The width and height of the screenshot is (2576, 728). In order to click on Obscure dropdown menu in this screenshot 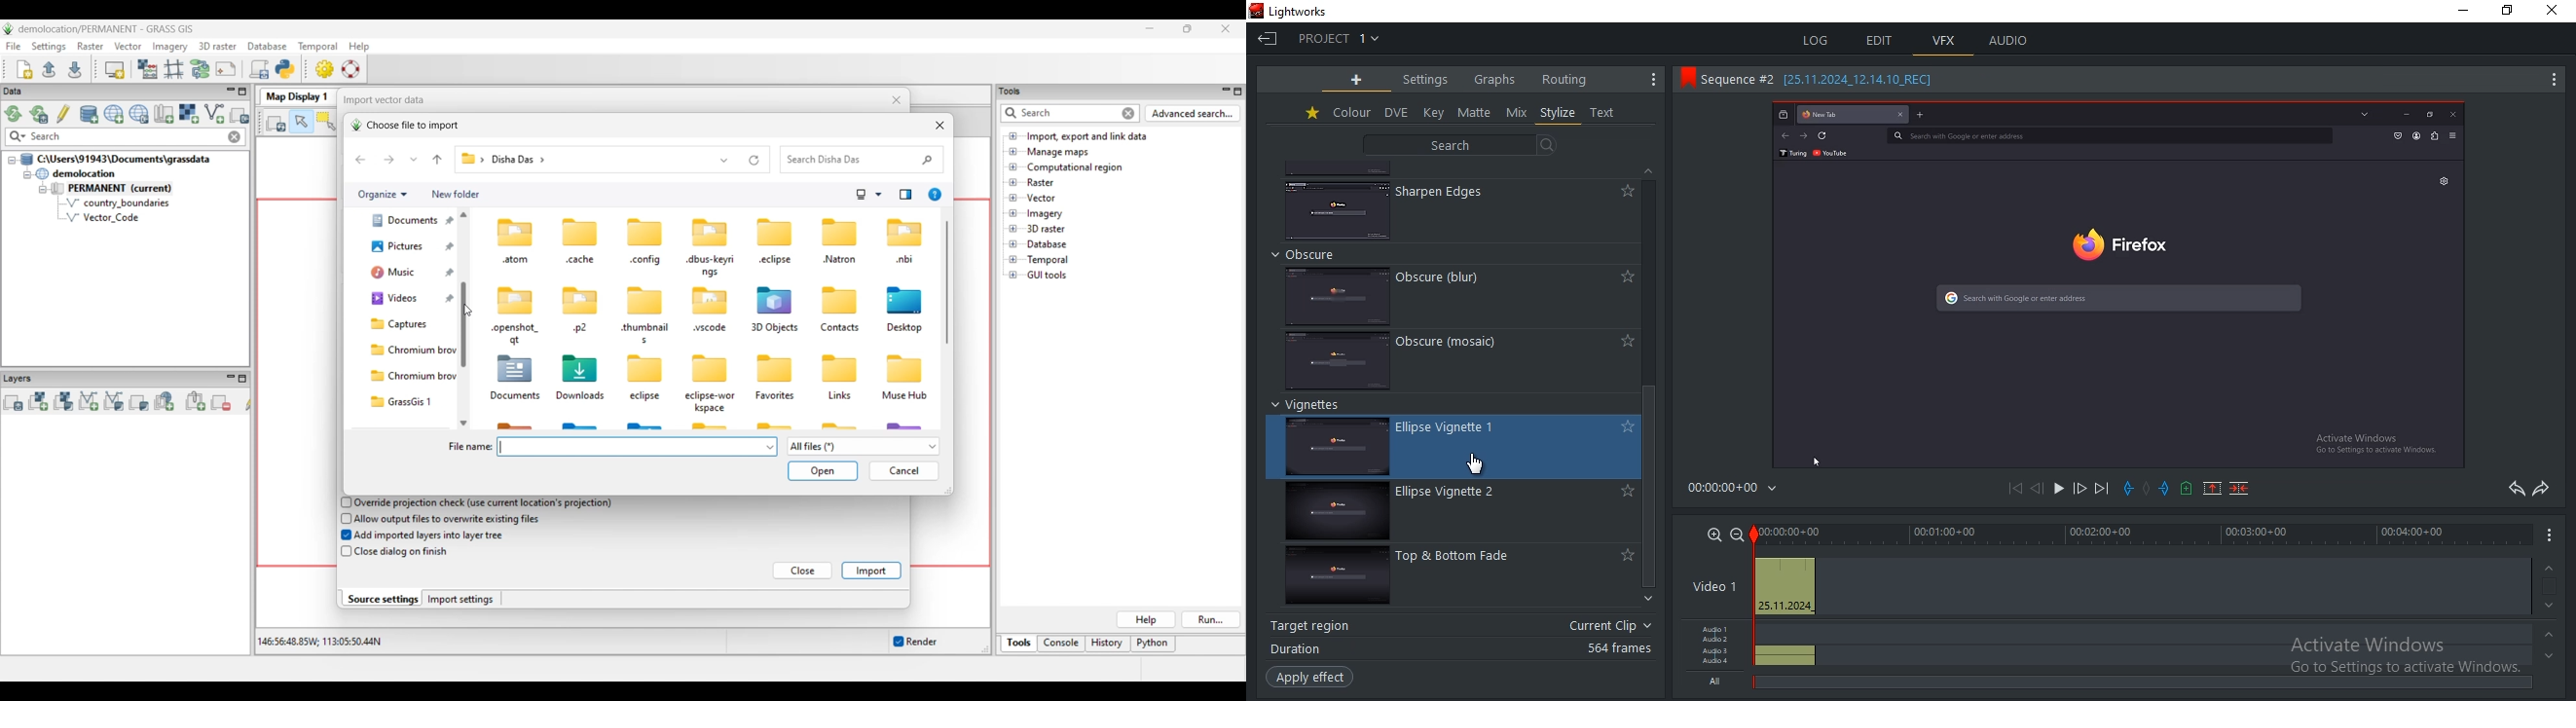, I will do `click(1316, 254)`.